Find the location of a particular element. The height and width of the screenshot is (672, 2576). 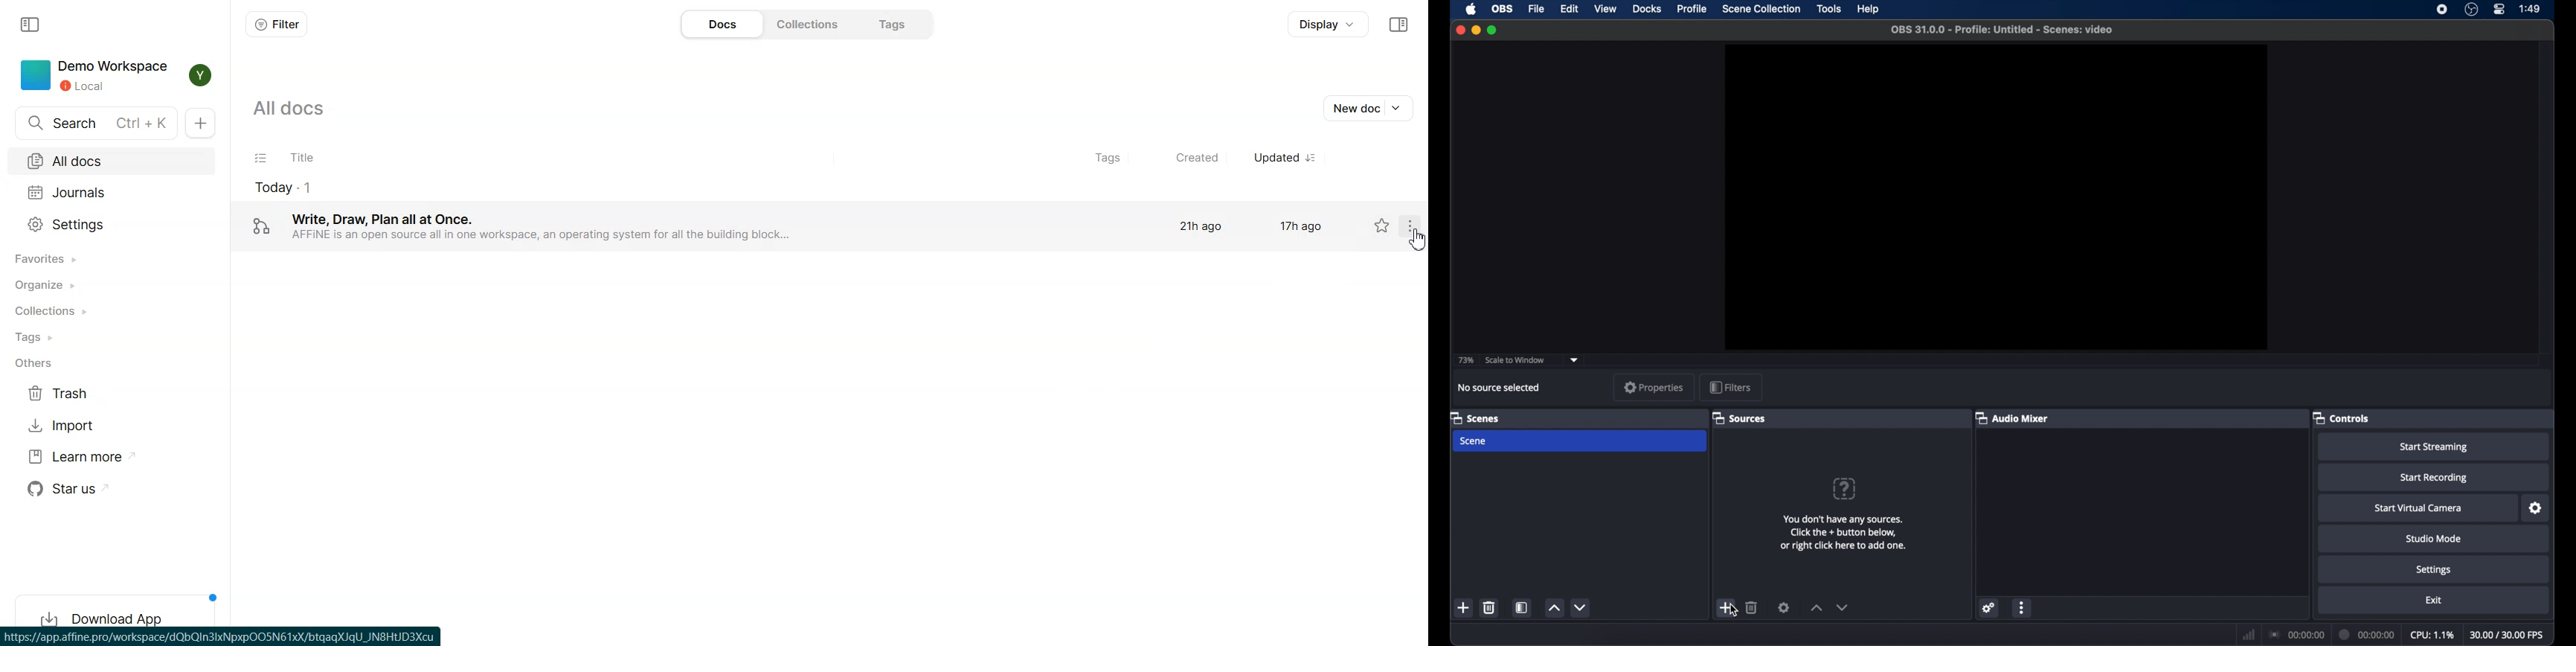

todays document is located at coordinates (289, 188).